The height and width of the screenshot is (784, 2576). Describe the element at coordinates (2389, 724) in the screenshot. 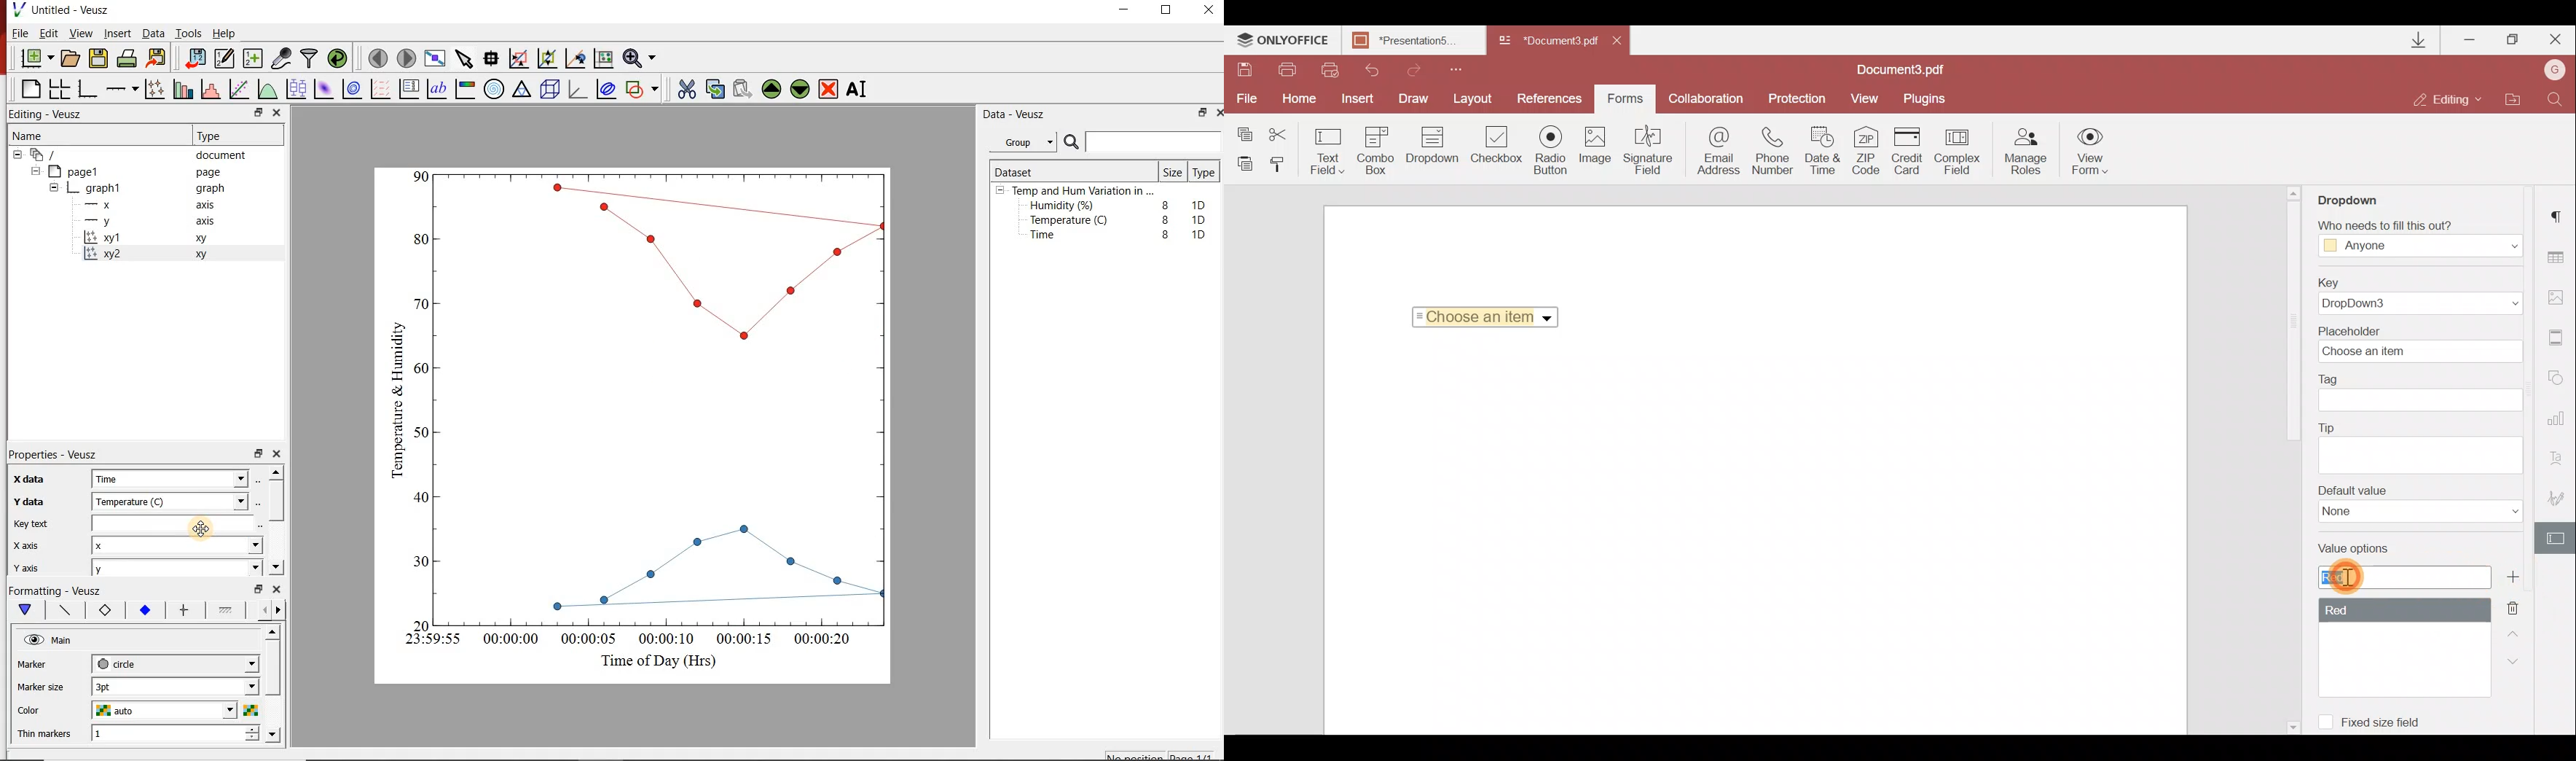

I see `Fixed size field` at that location.